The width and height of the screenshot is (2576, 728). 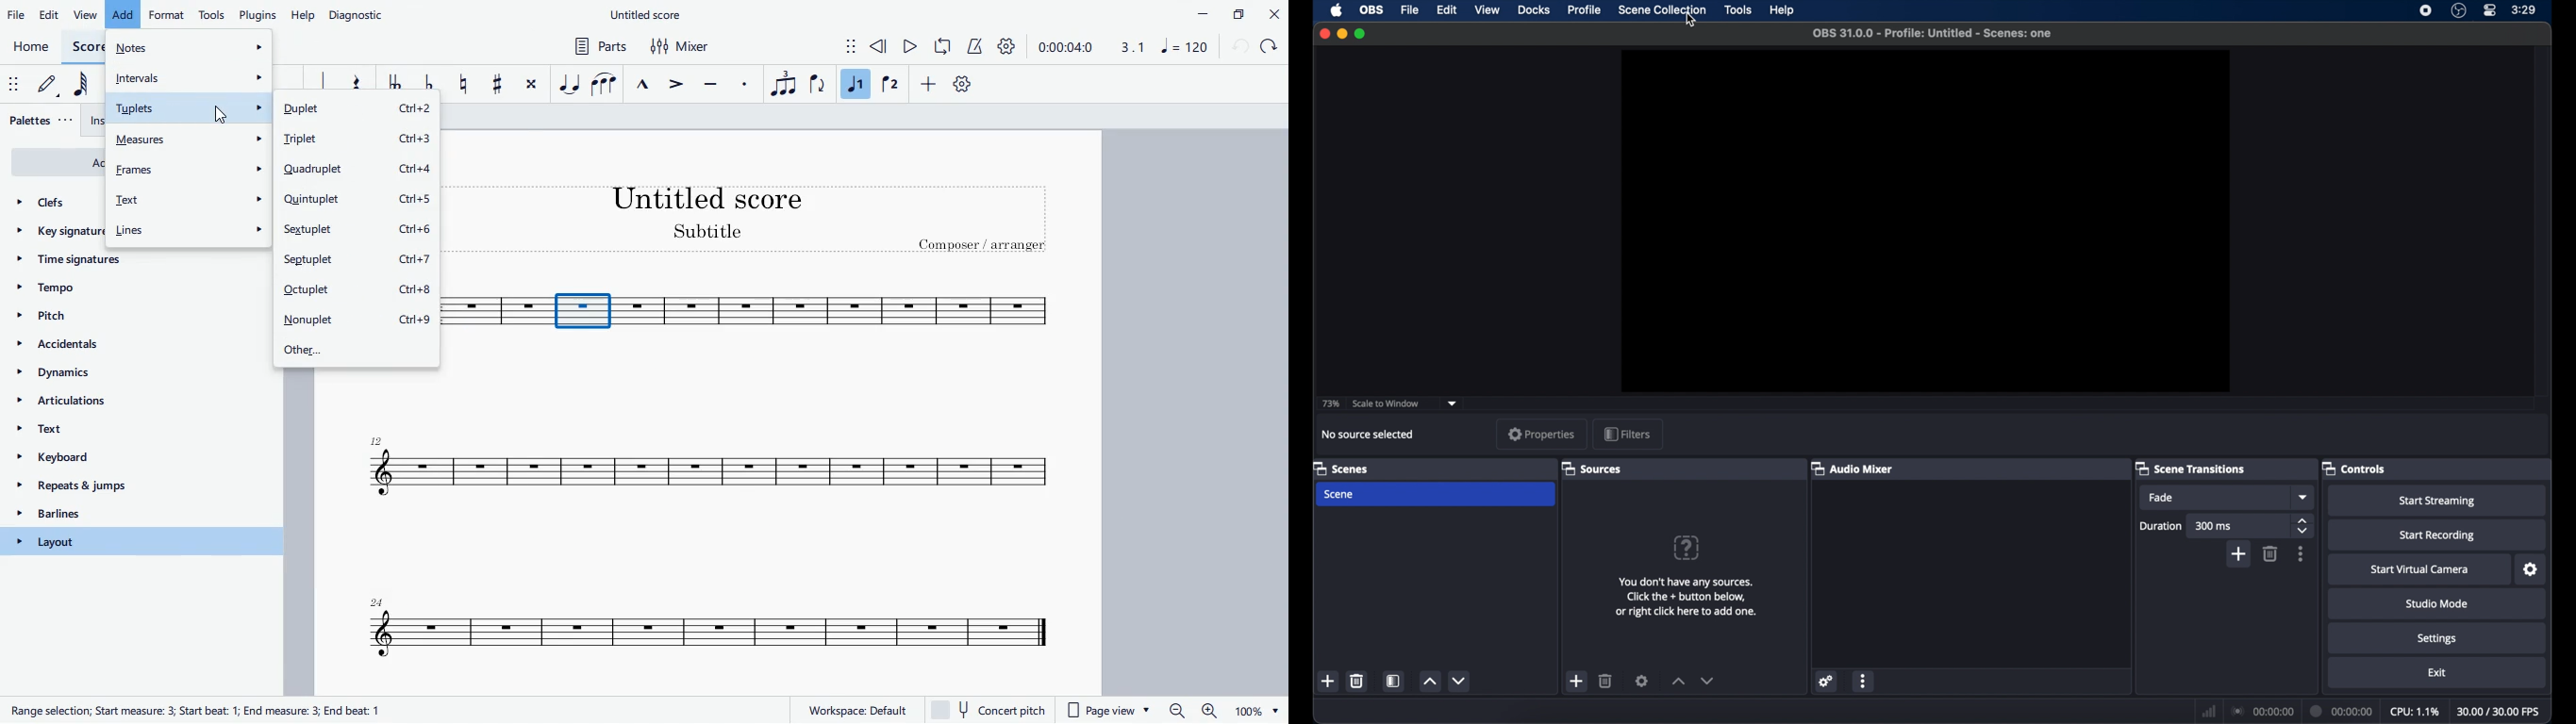 I want to click on Cursor, so click(x=1688, y=21).